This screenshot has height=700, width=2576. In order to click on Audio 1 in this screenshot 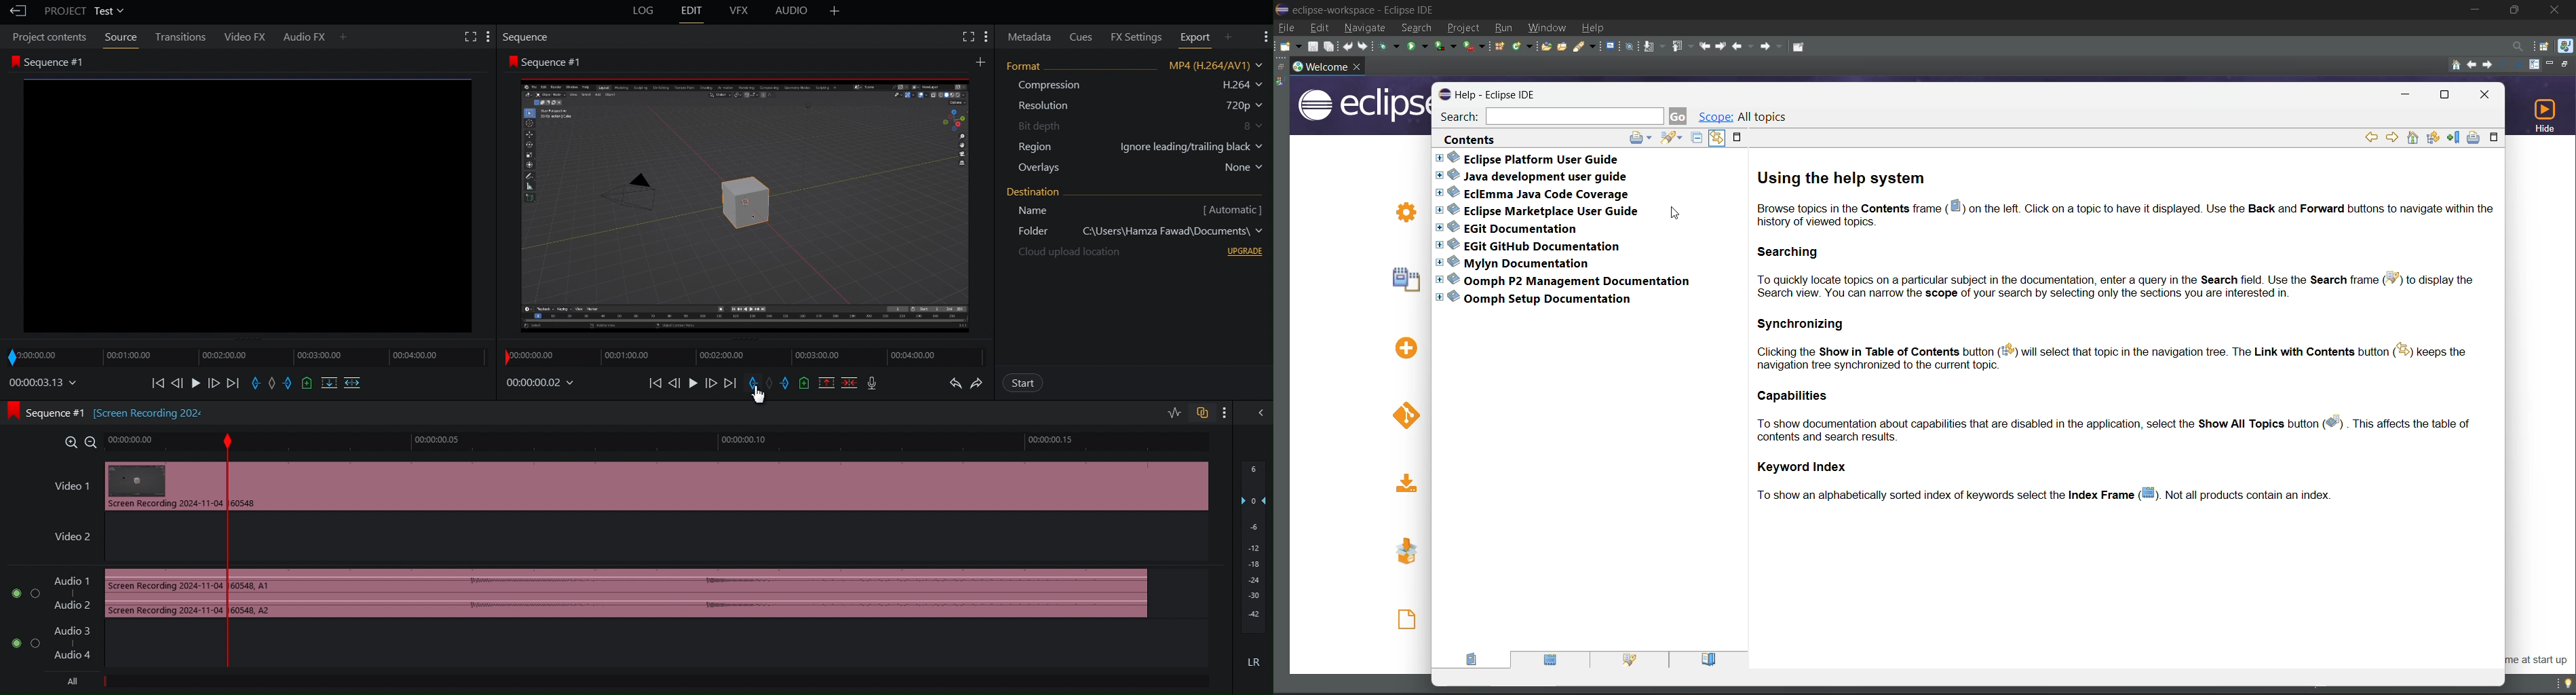, I will do `click(48, 593)`.